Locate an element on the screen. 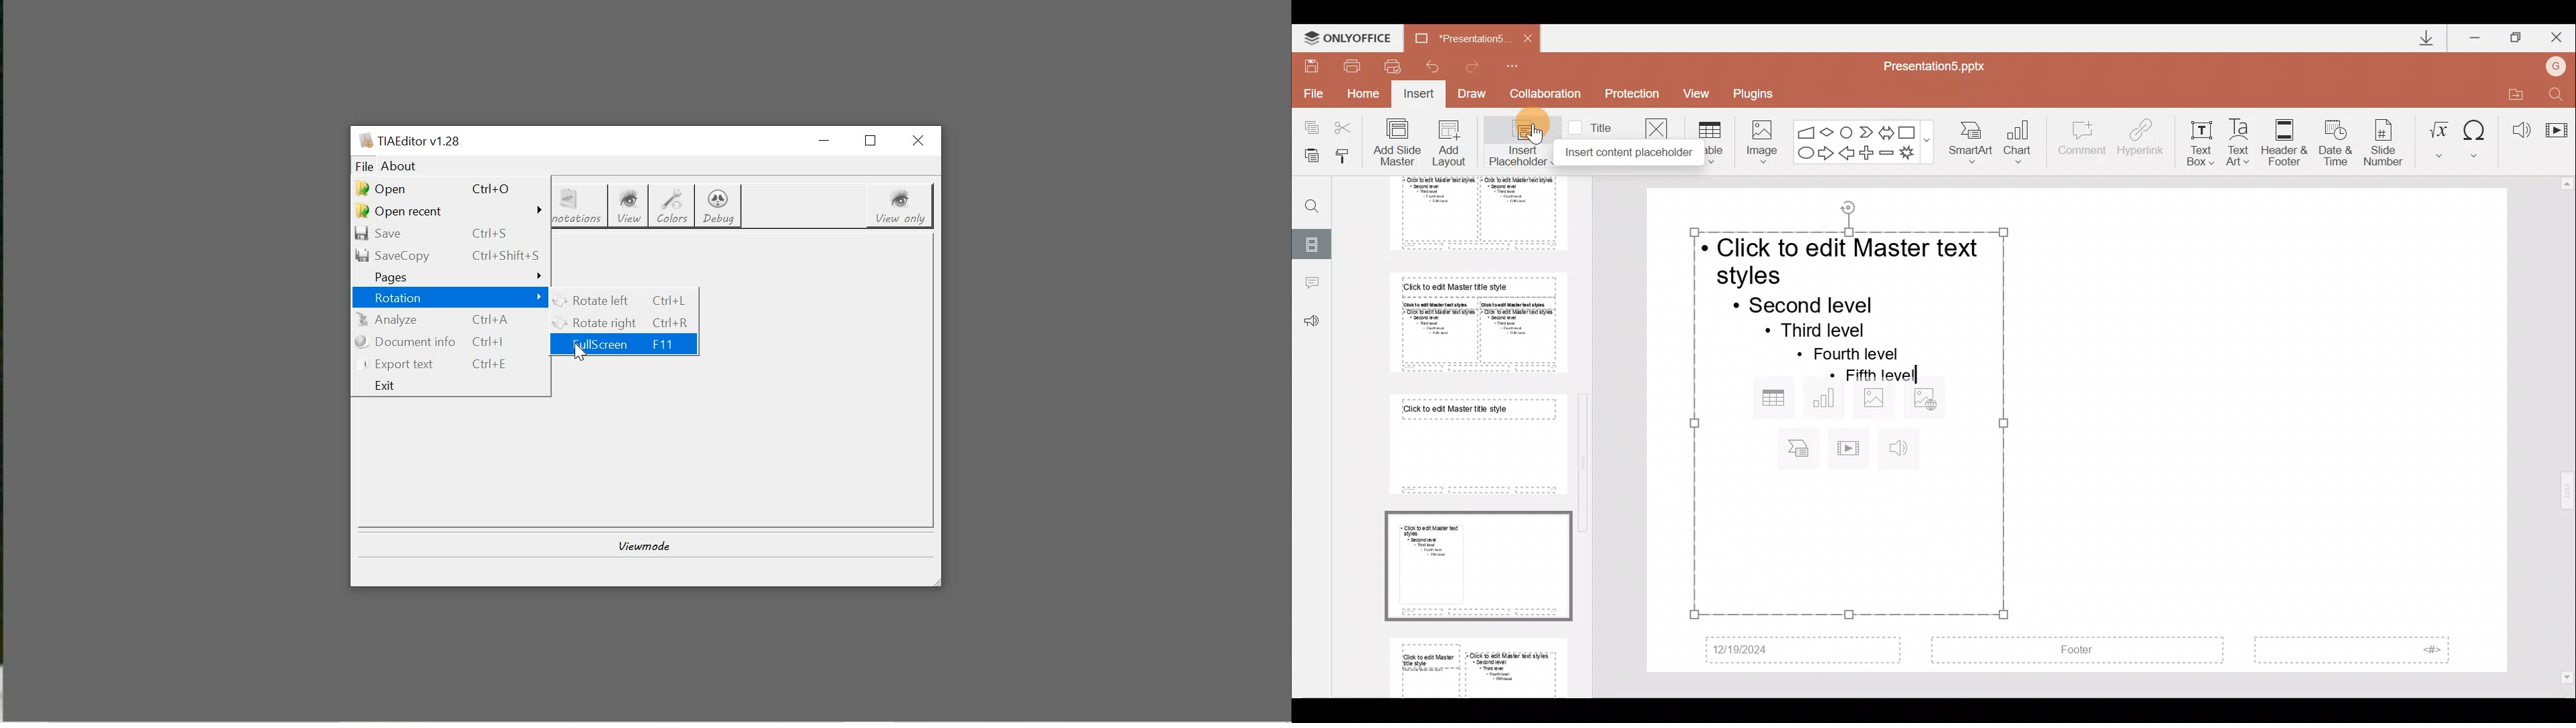 This screenshot has height=728, width=2576. Cursor on insert placeholder is located at coordinates (1533, 133).